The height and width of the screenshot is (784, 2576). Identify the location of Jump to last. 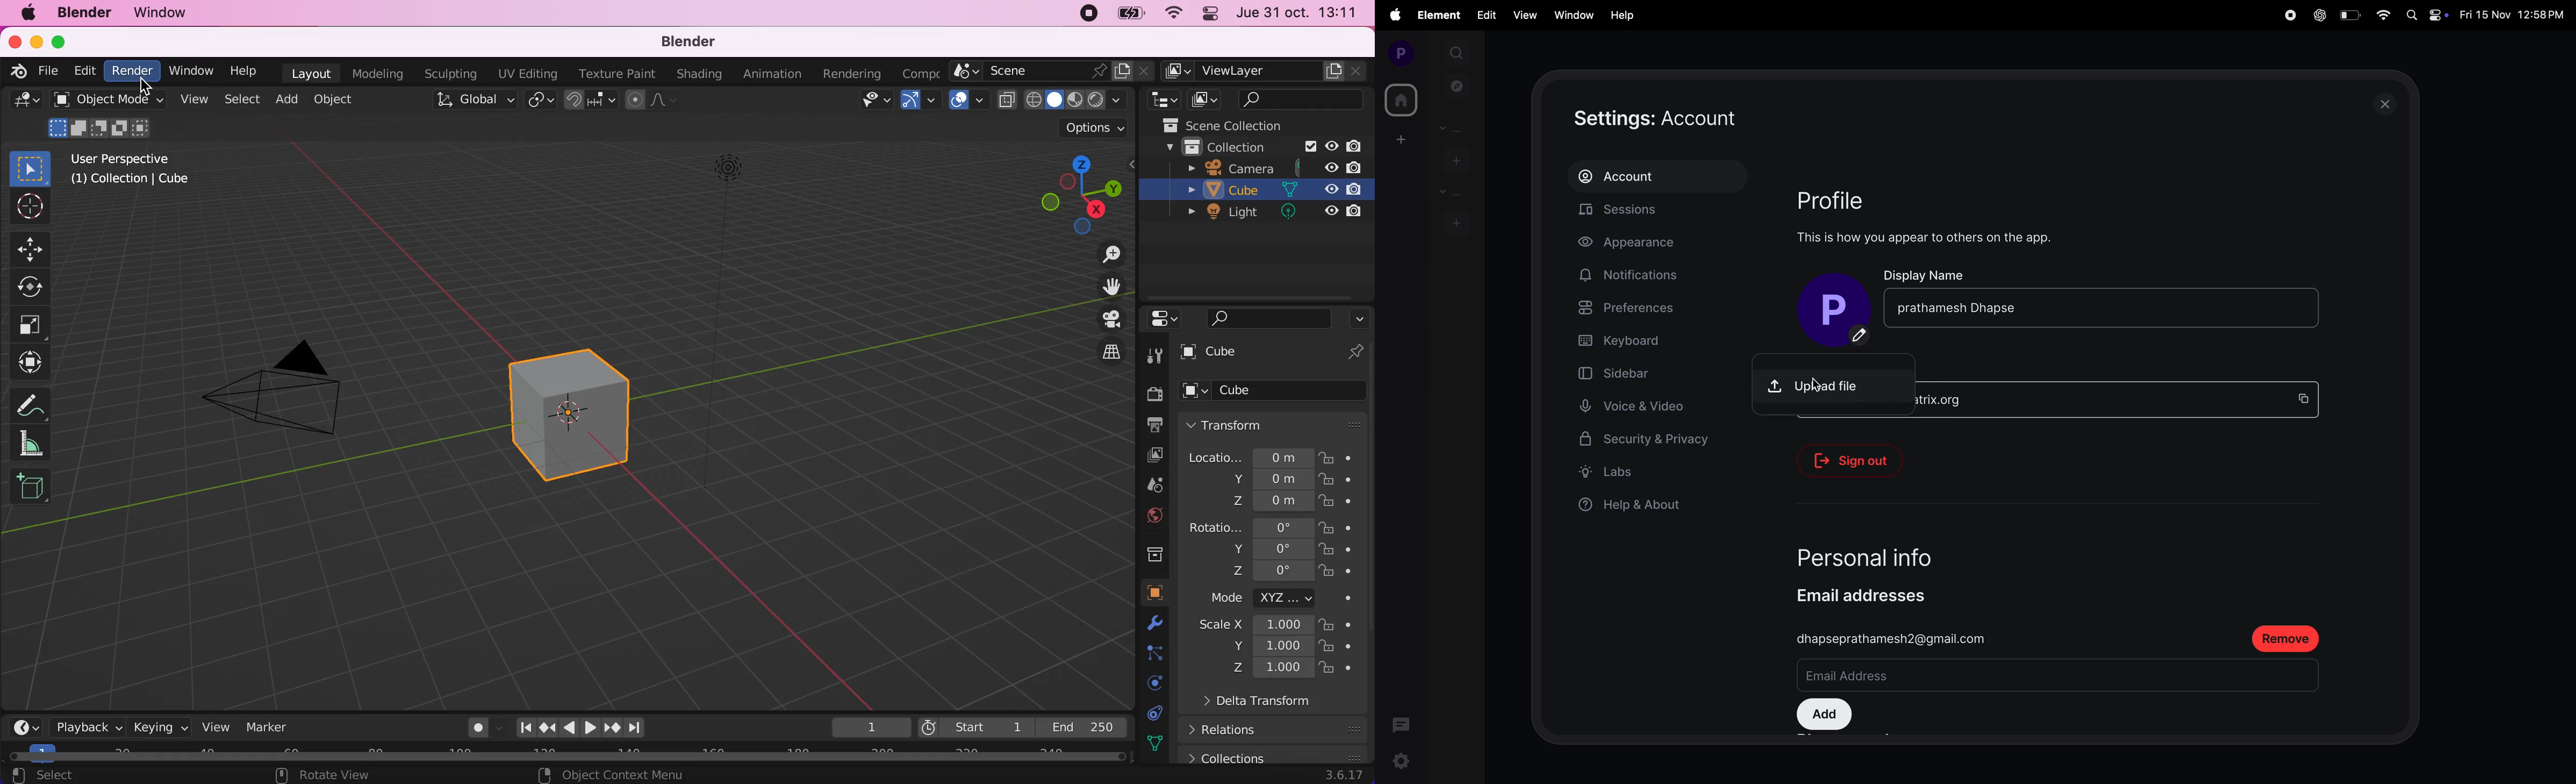
(636, 724).